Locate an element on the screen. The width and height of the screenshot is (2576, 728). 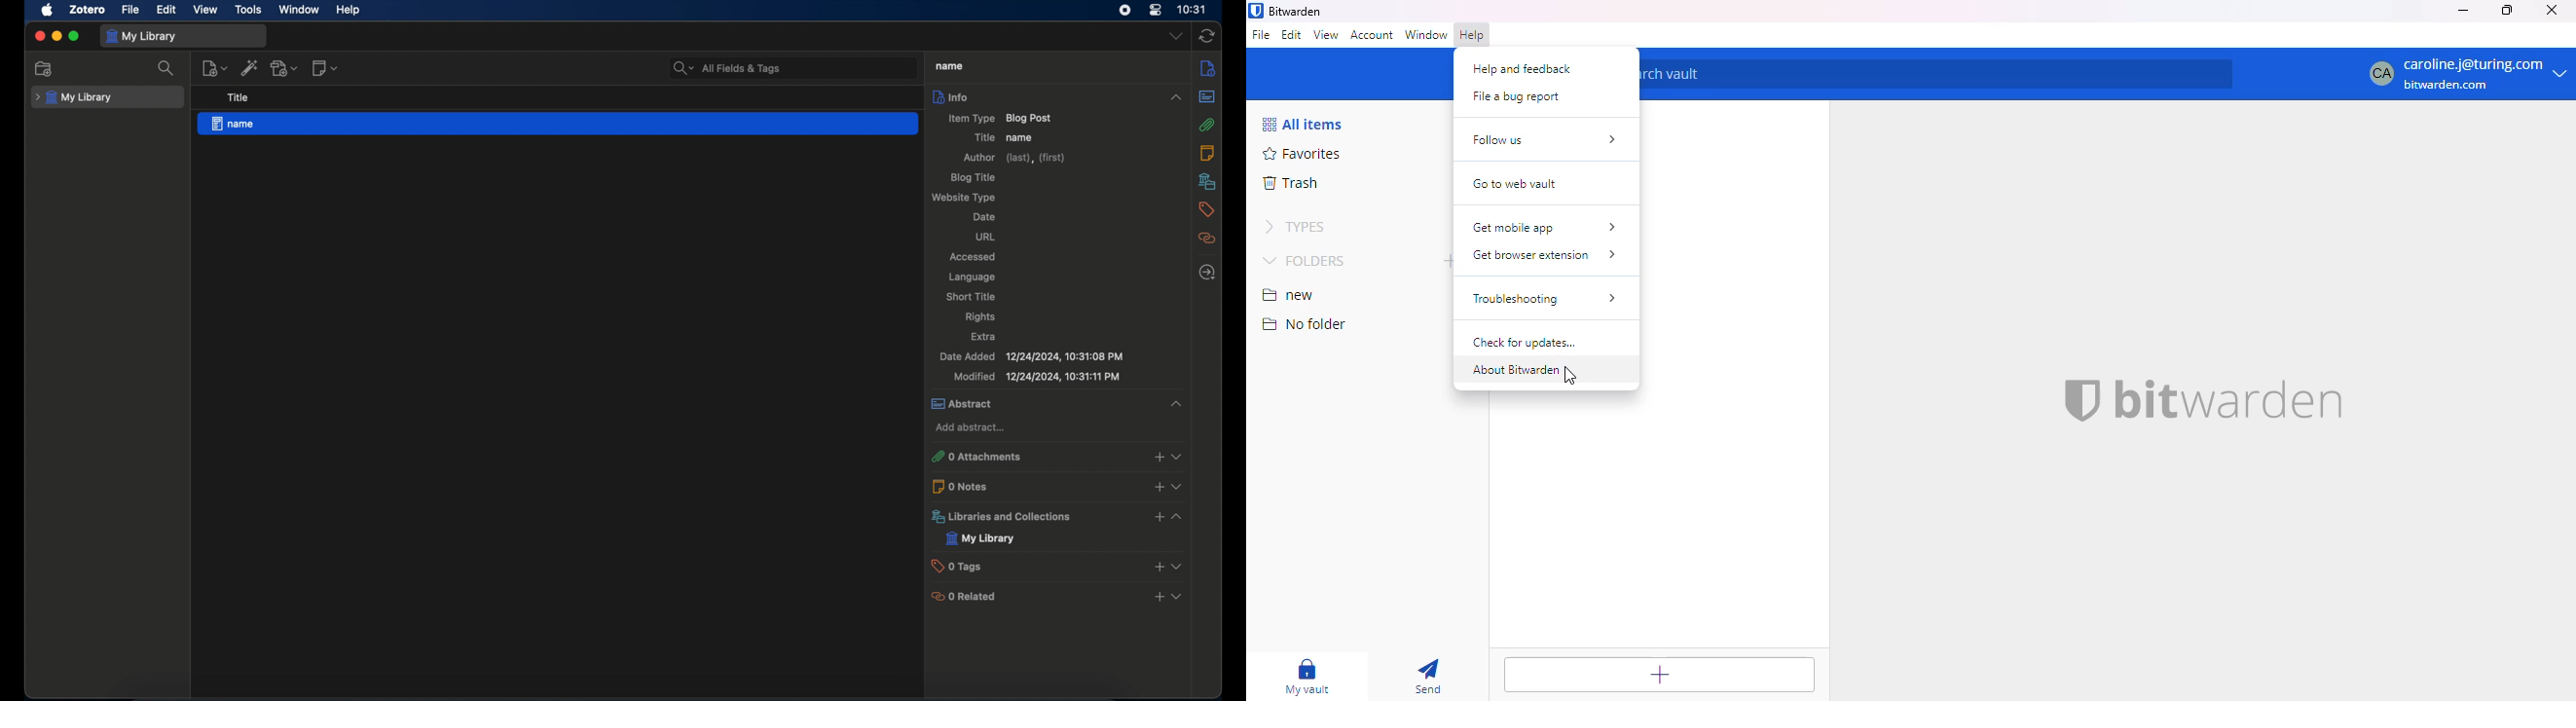
blog title is located at coordinates (975, 178).